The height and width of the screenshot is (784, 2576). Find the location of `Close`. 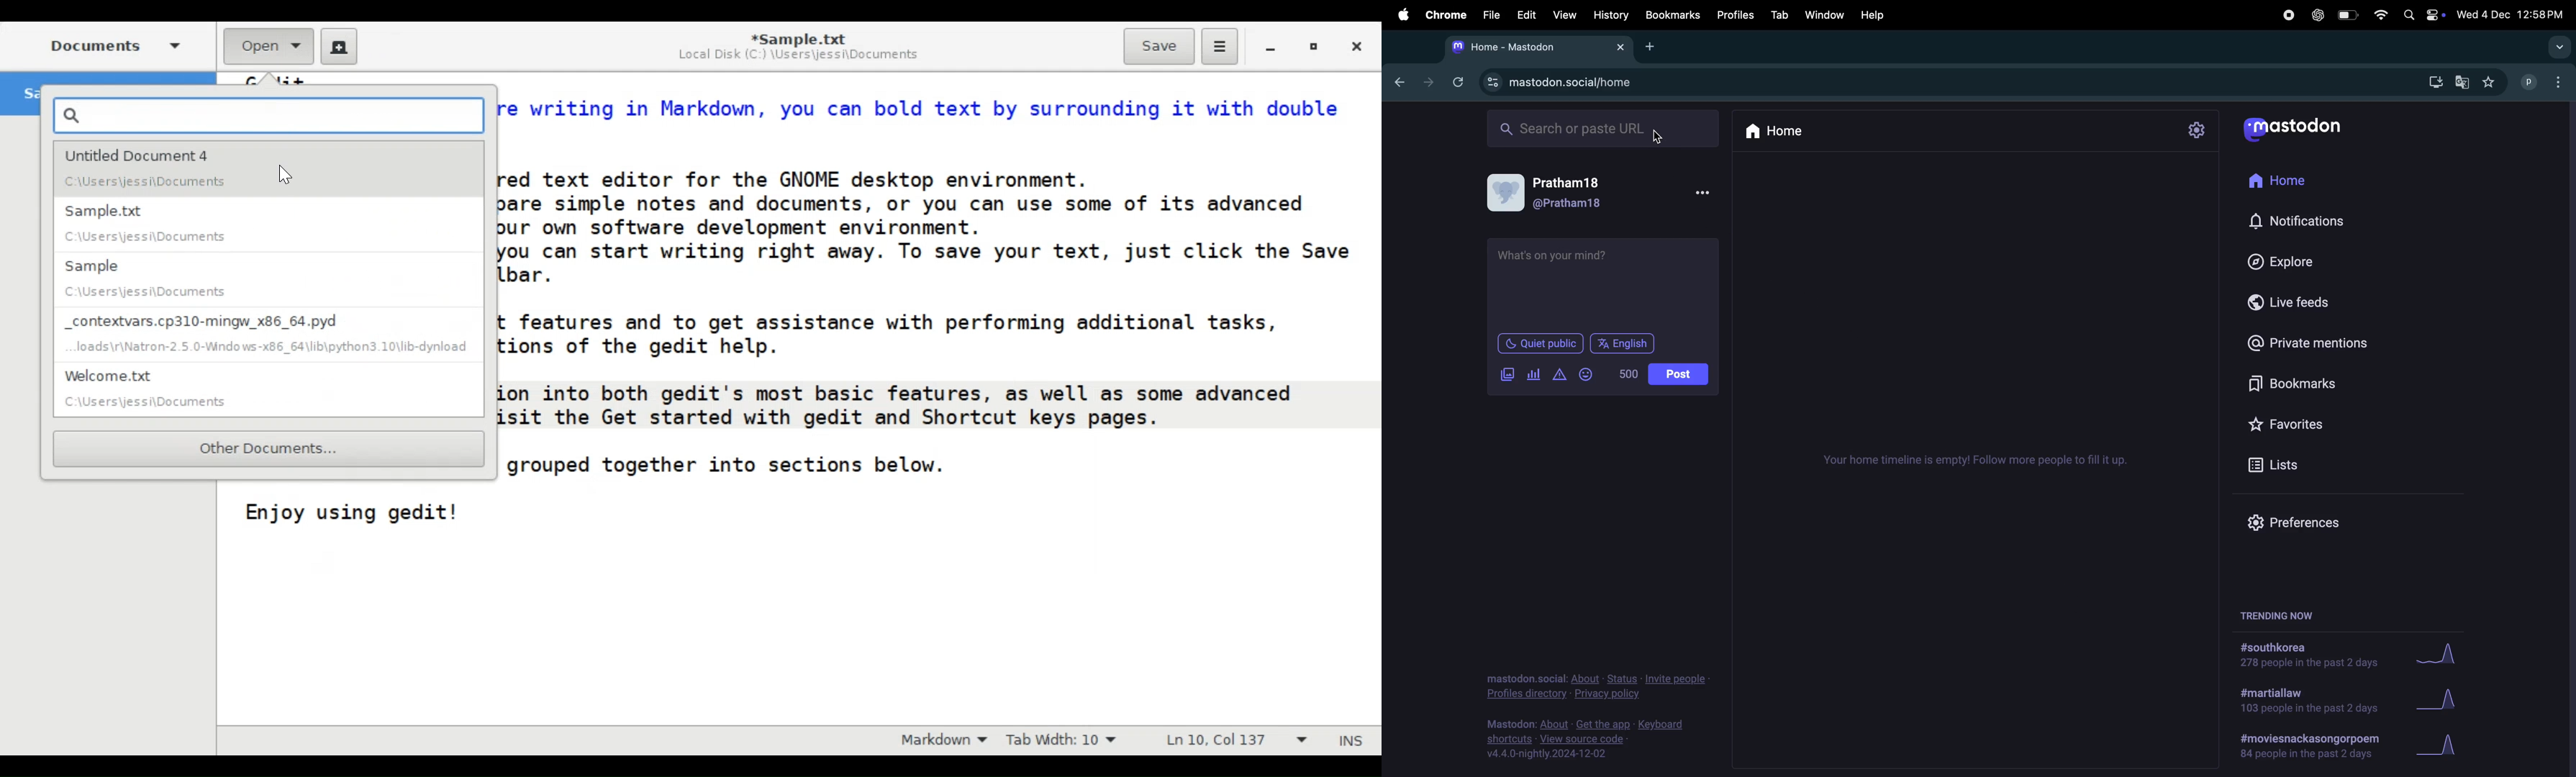

Close is located at coordinates (1355, 45).